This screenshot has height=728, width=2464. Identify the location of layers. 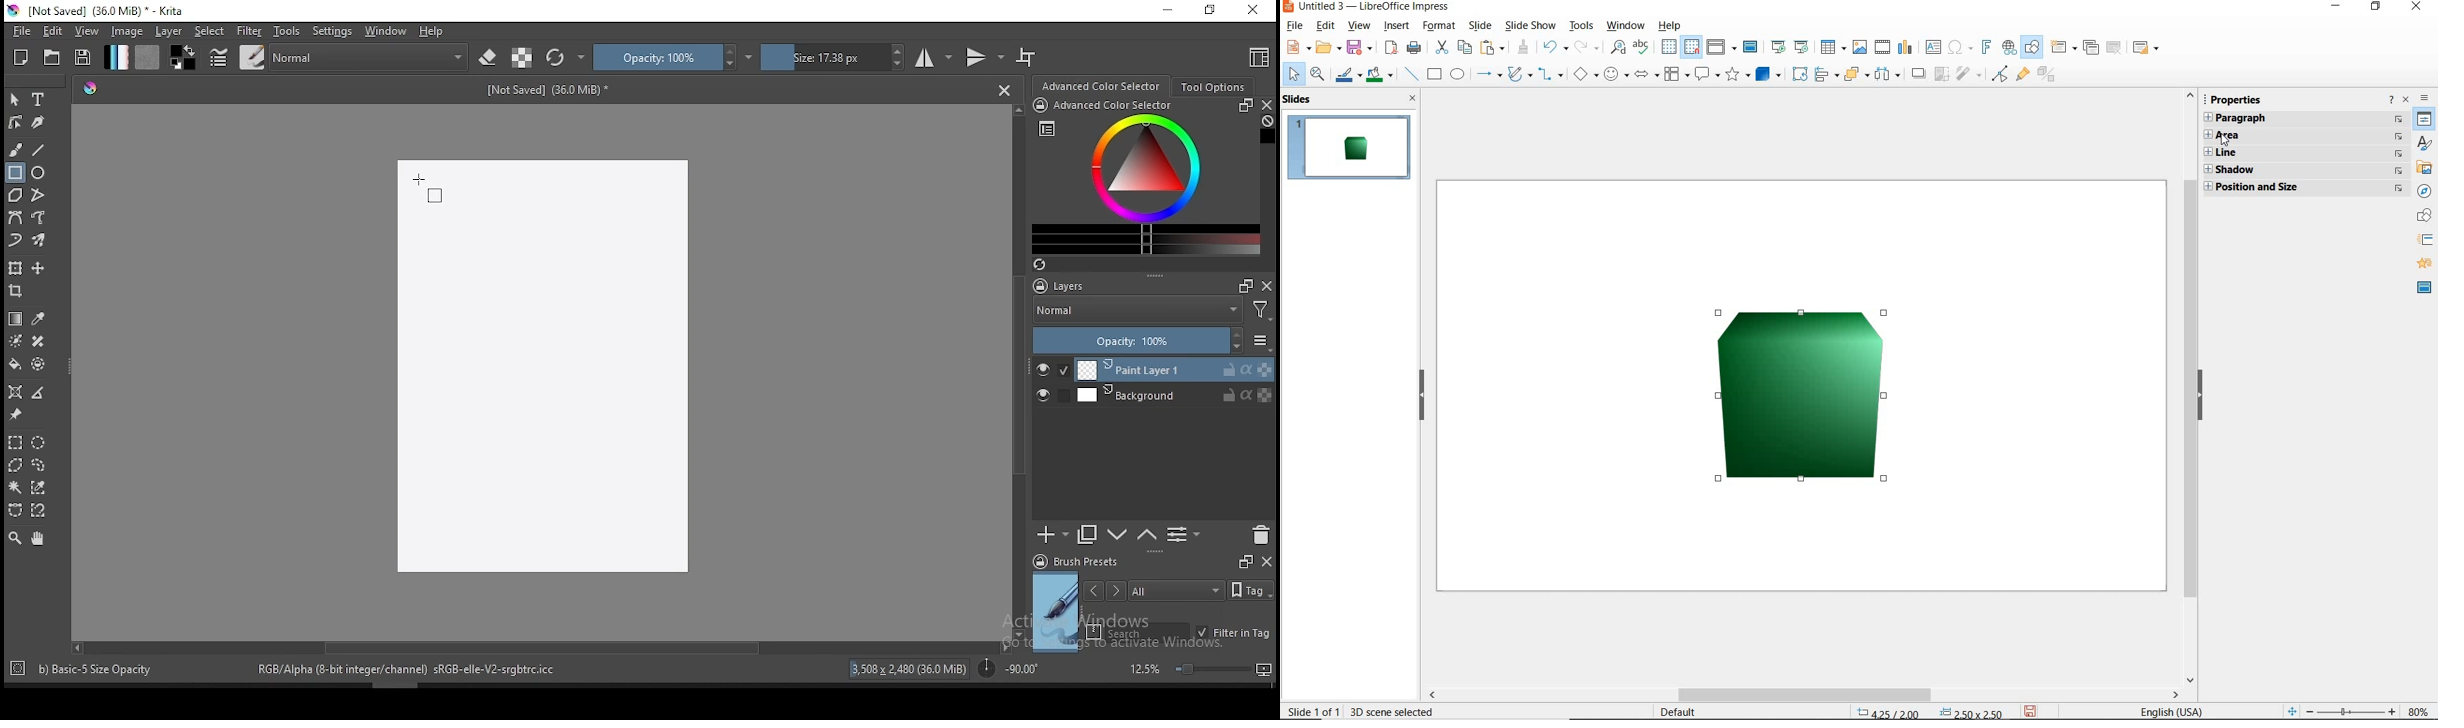
(1065, 287).